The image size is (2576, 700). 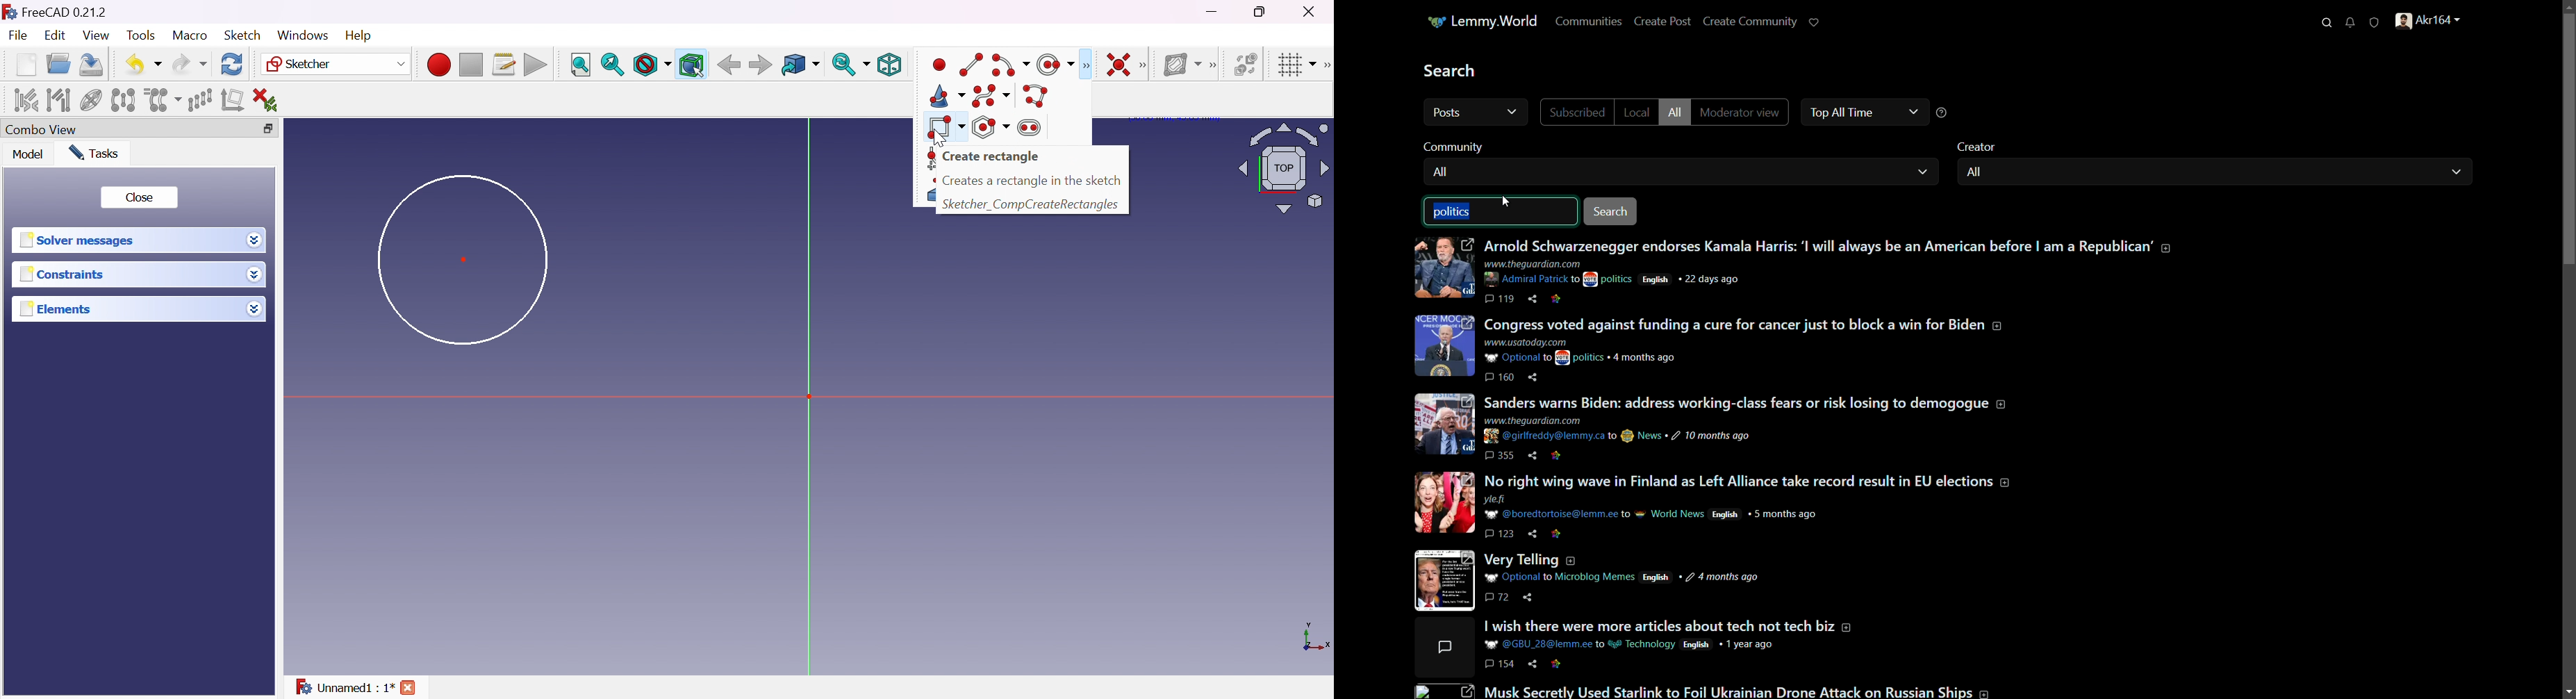 What do you see at coordinates (947, 127) in the screenshot?
I see `create rectangle` at bounding box center [947, 127].